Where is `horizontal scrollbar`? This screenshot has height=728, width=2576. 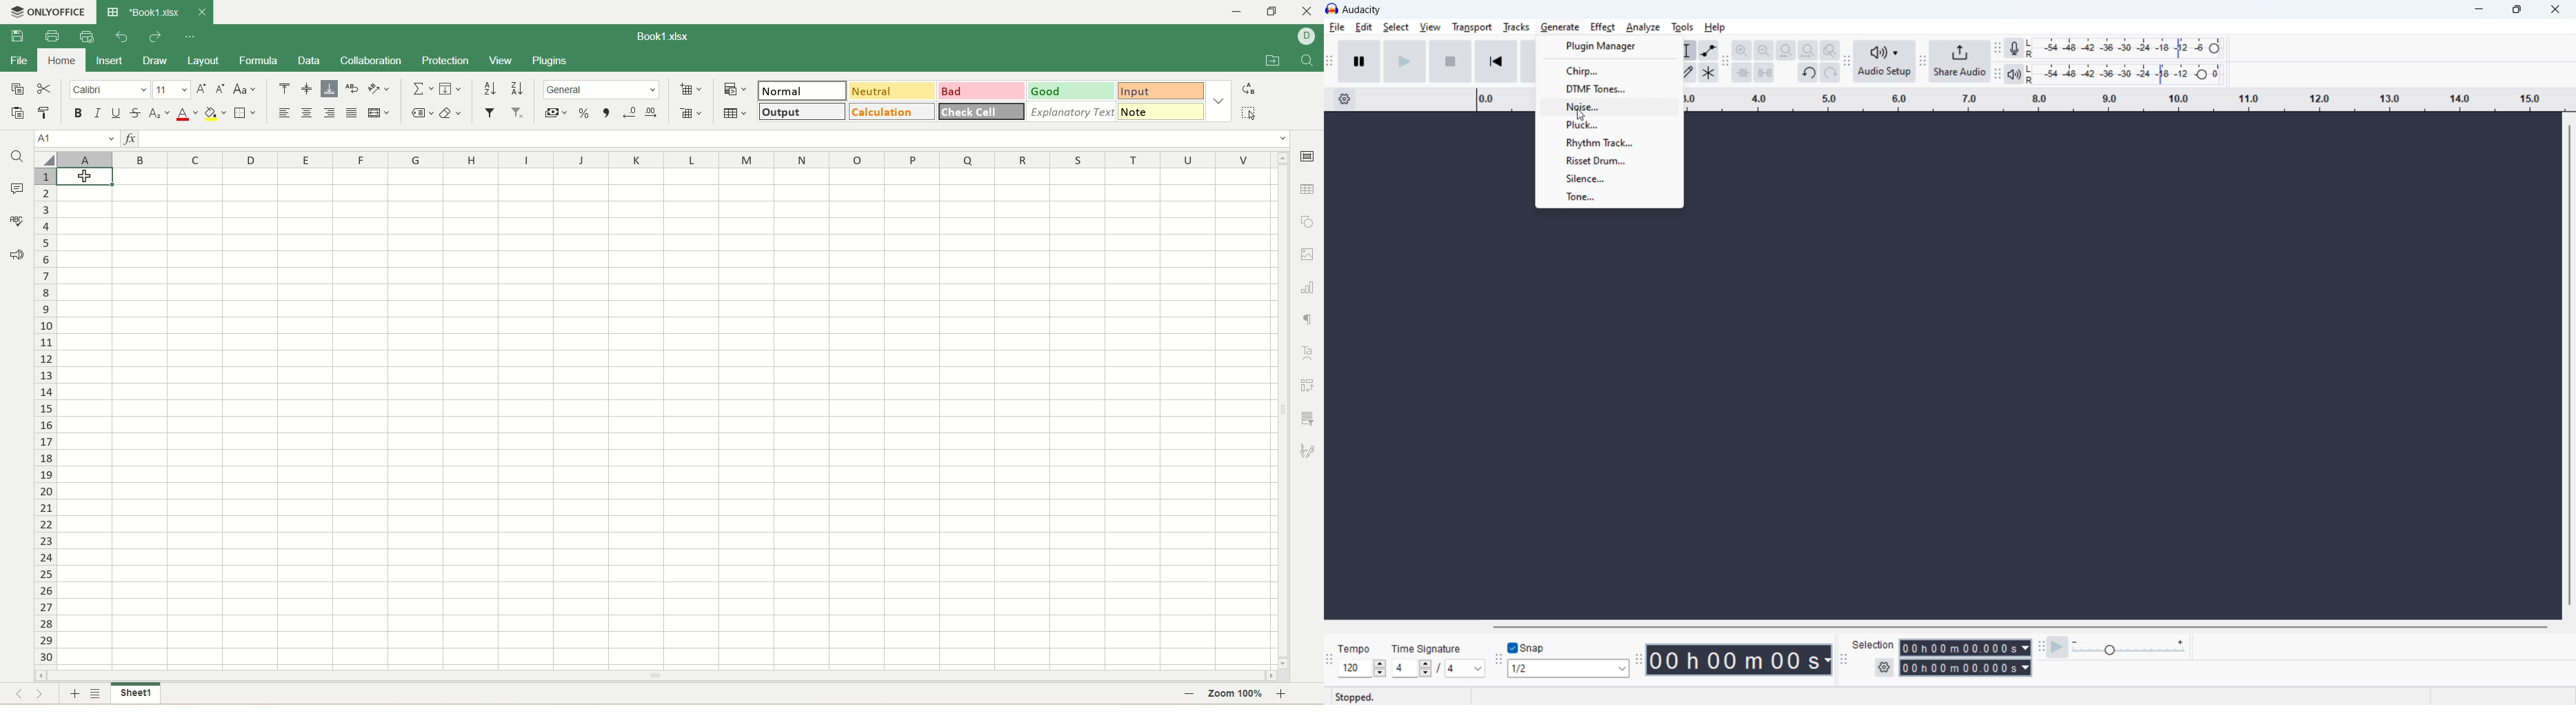
horizontal scrollbar is located at coordinates (2018, 627).